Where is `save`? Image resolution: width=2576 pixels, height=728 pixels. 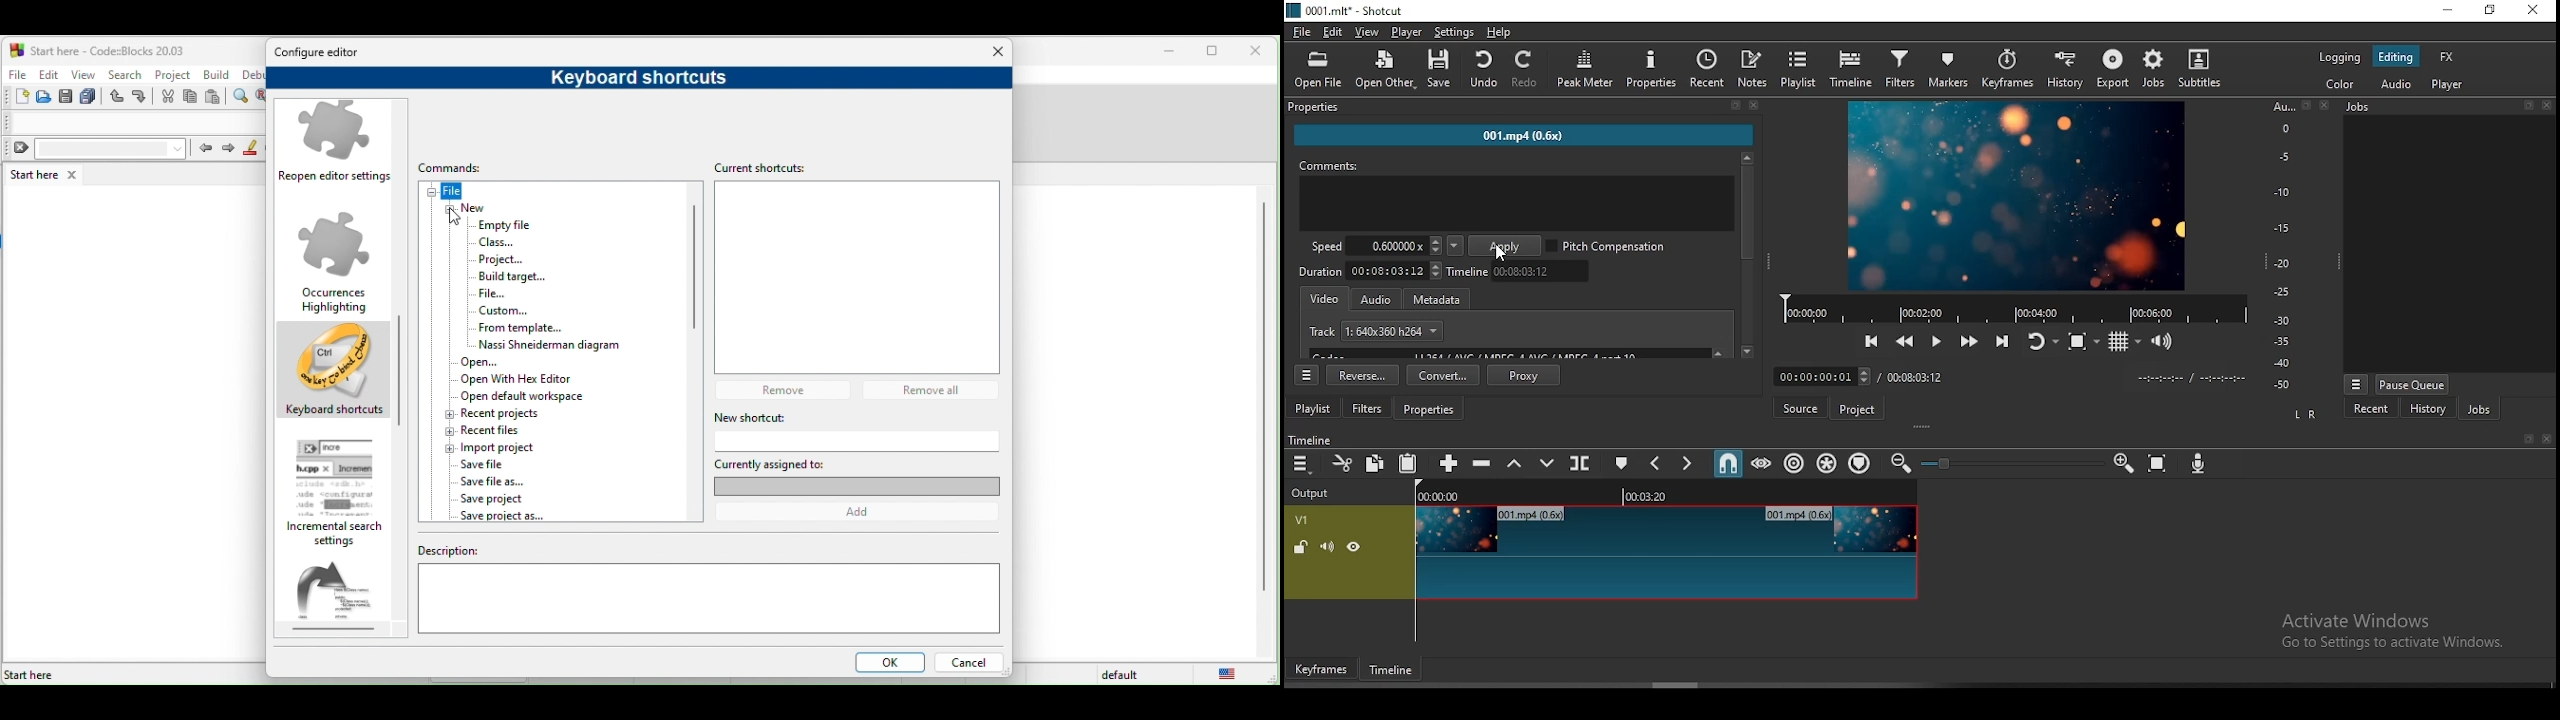 save is located at coordinates (66, 97).